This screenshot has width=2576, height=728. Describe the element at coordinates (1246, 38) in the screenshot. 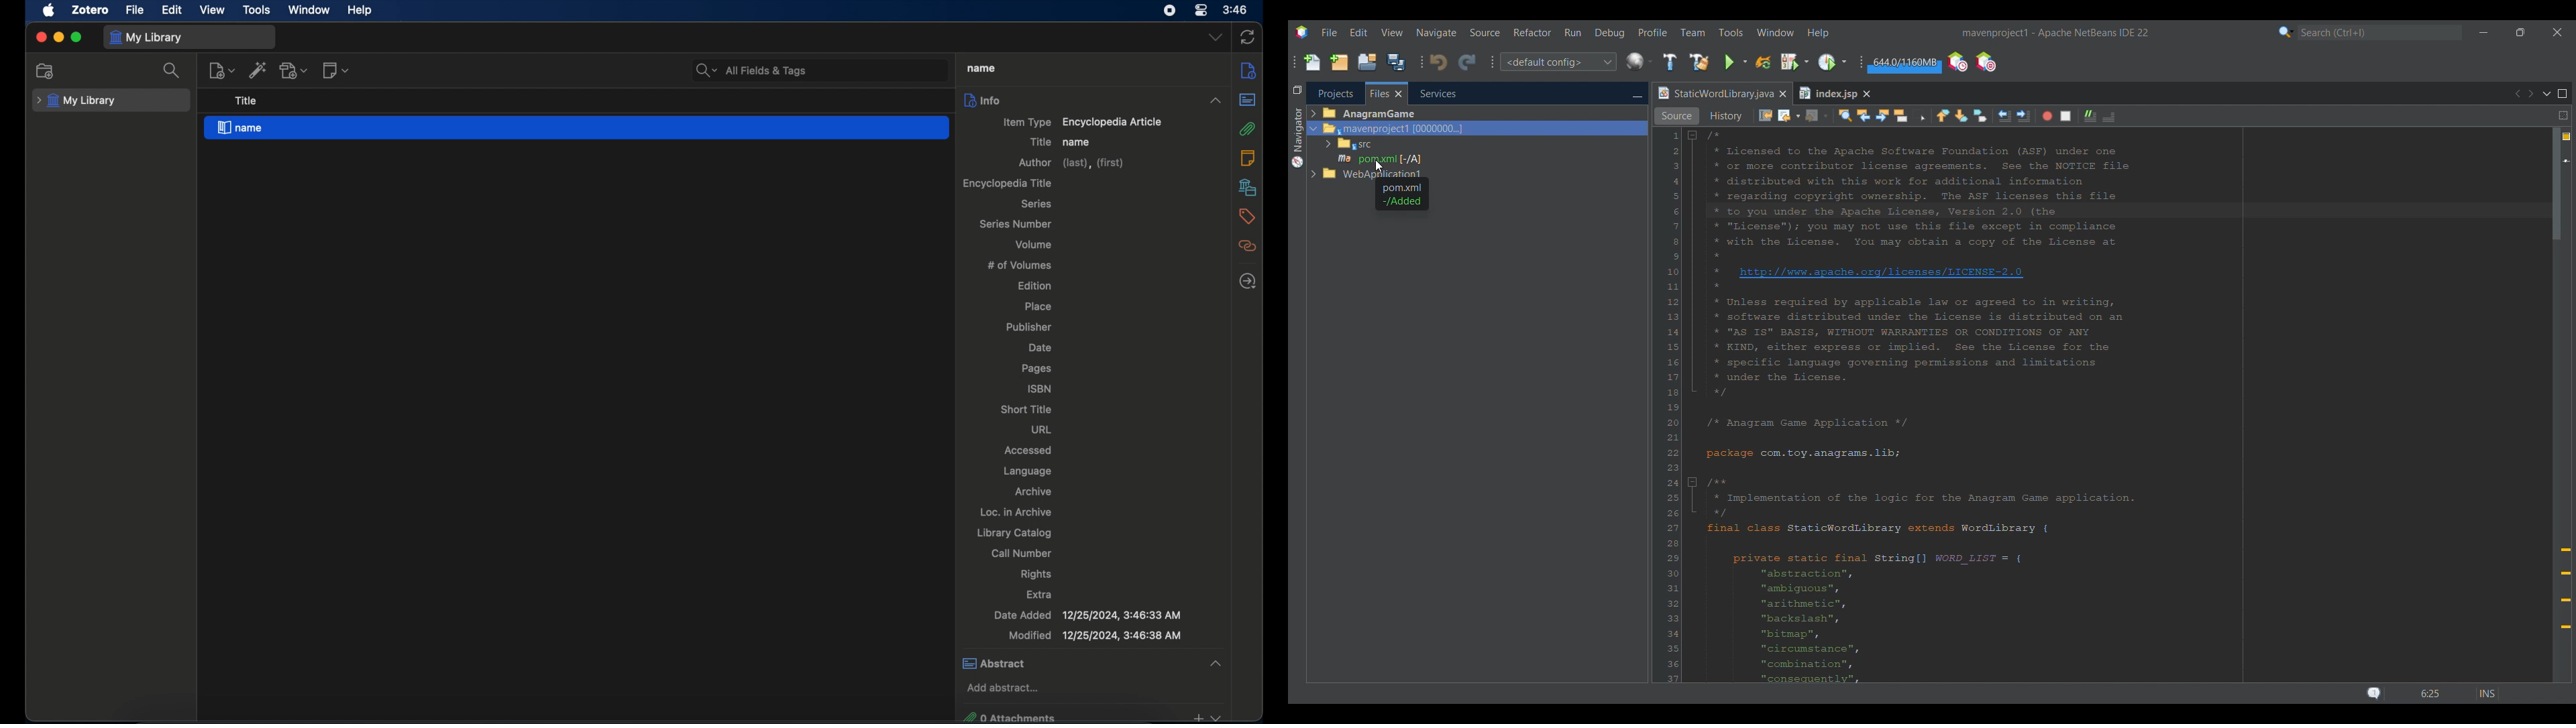

I see `sync` at that location.